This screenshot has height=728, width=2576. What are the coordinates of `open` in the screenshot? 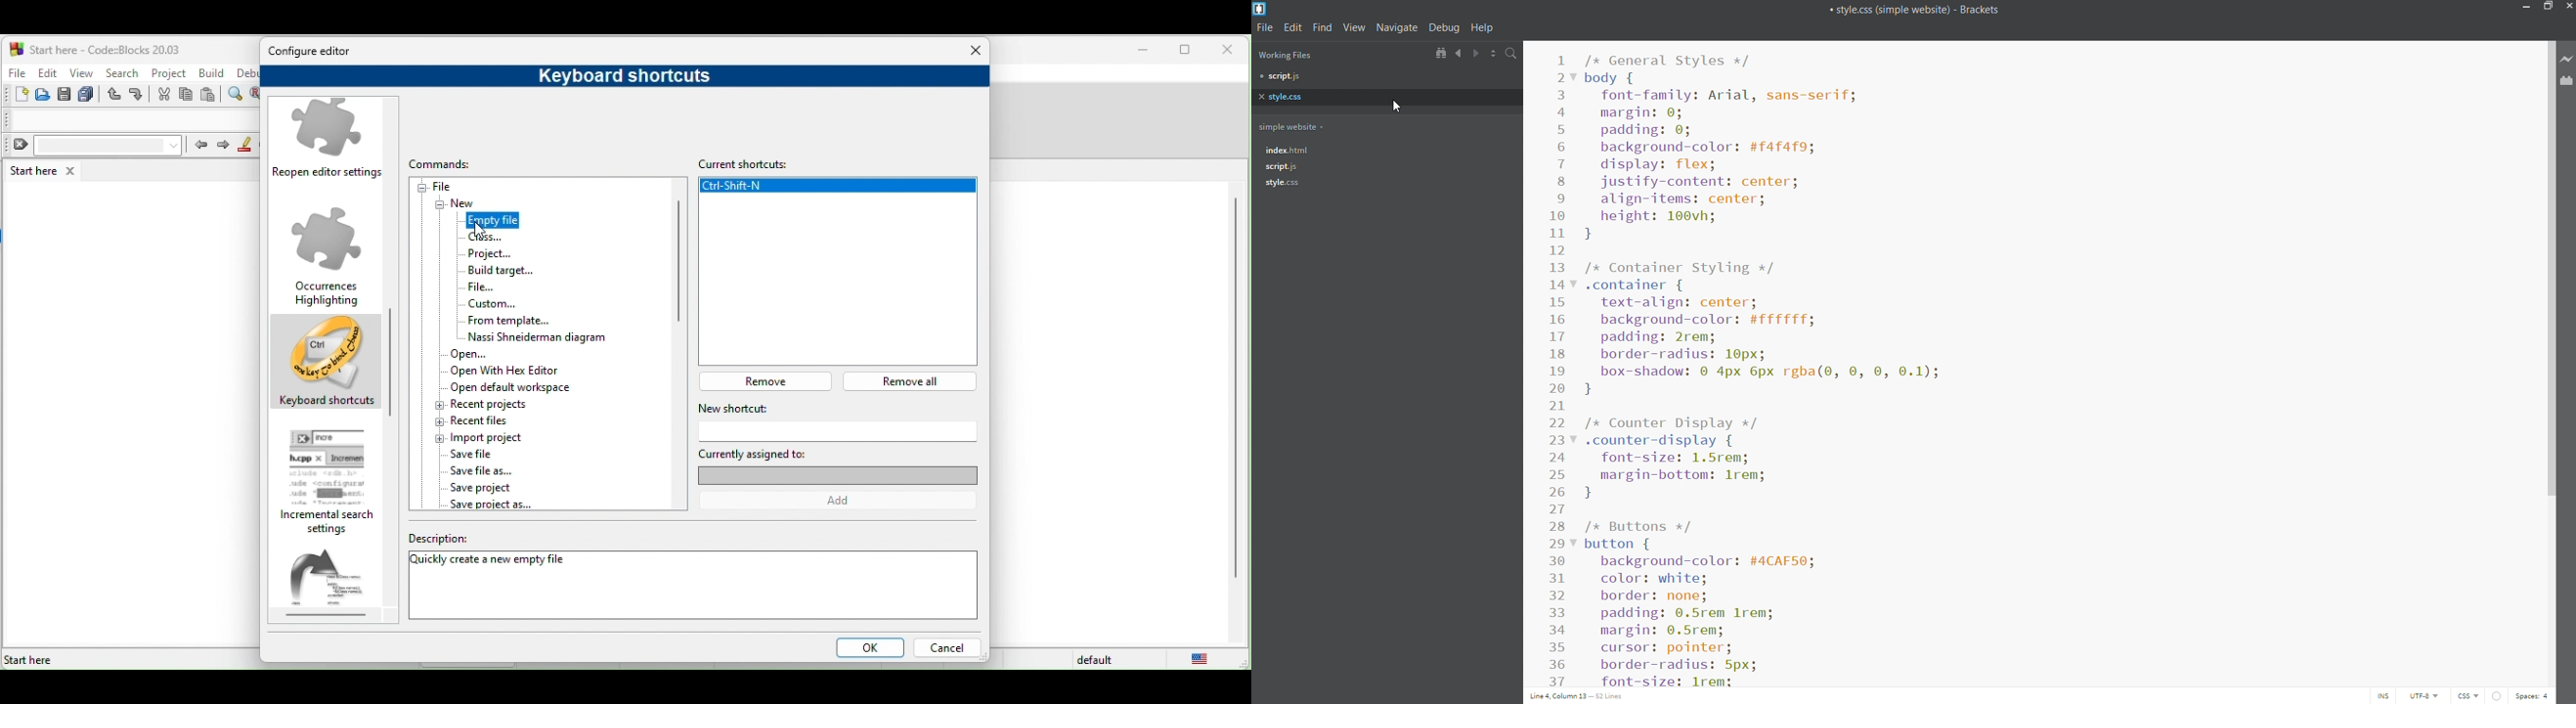 It's located at (44, 95).